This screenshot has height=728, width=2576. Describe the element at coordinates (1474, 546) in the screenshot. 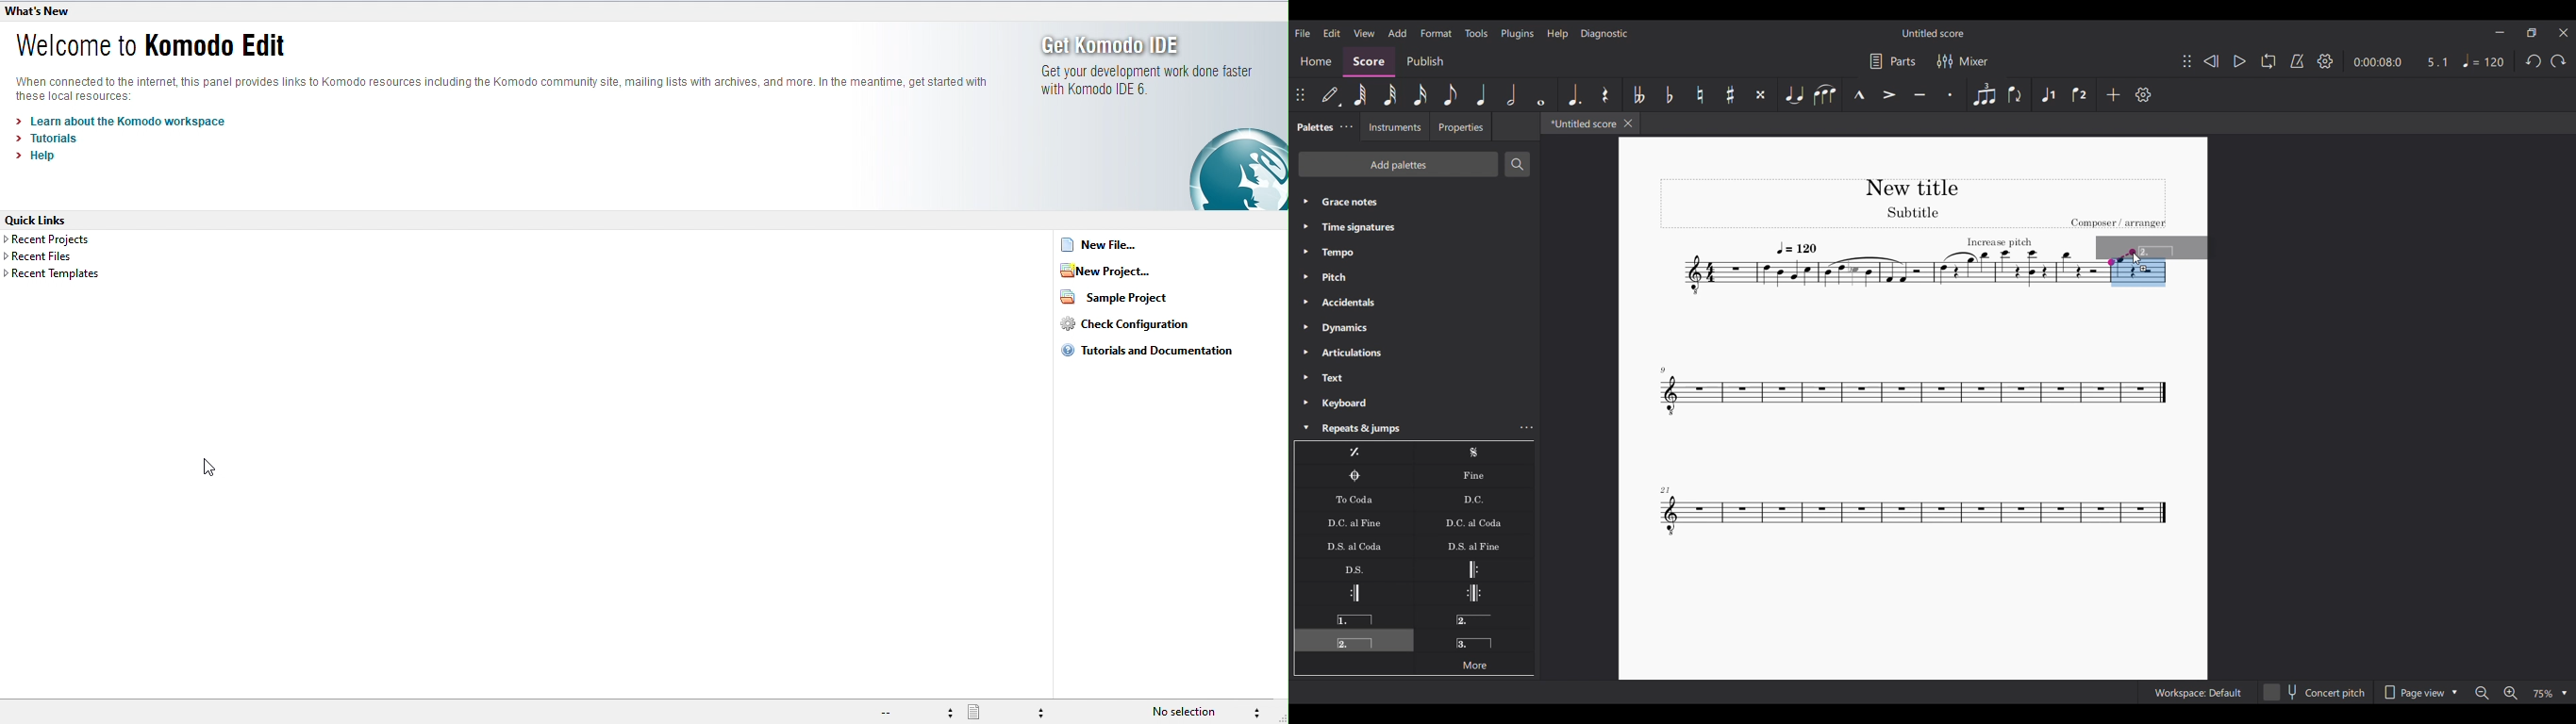

I see `D.S. al Fine` at that location.